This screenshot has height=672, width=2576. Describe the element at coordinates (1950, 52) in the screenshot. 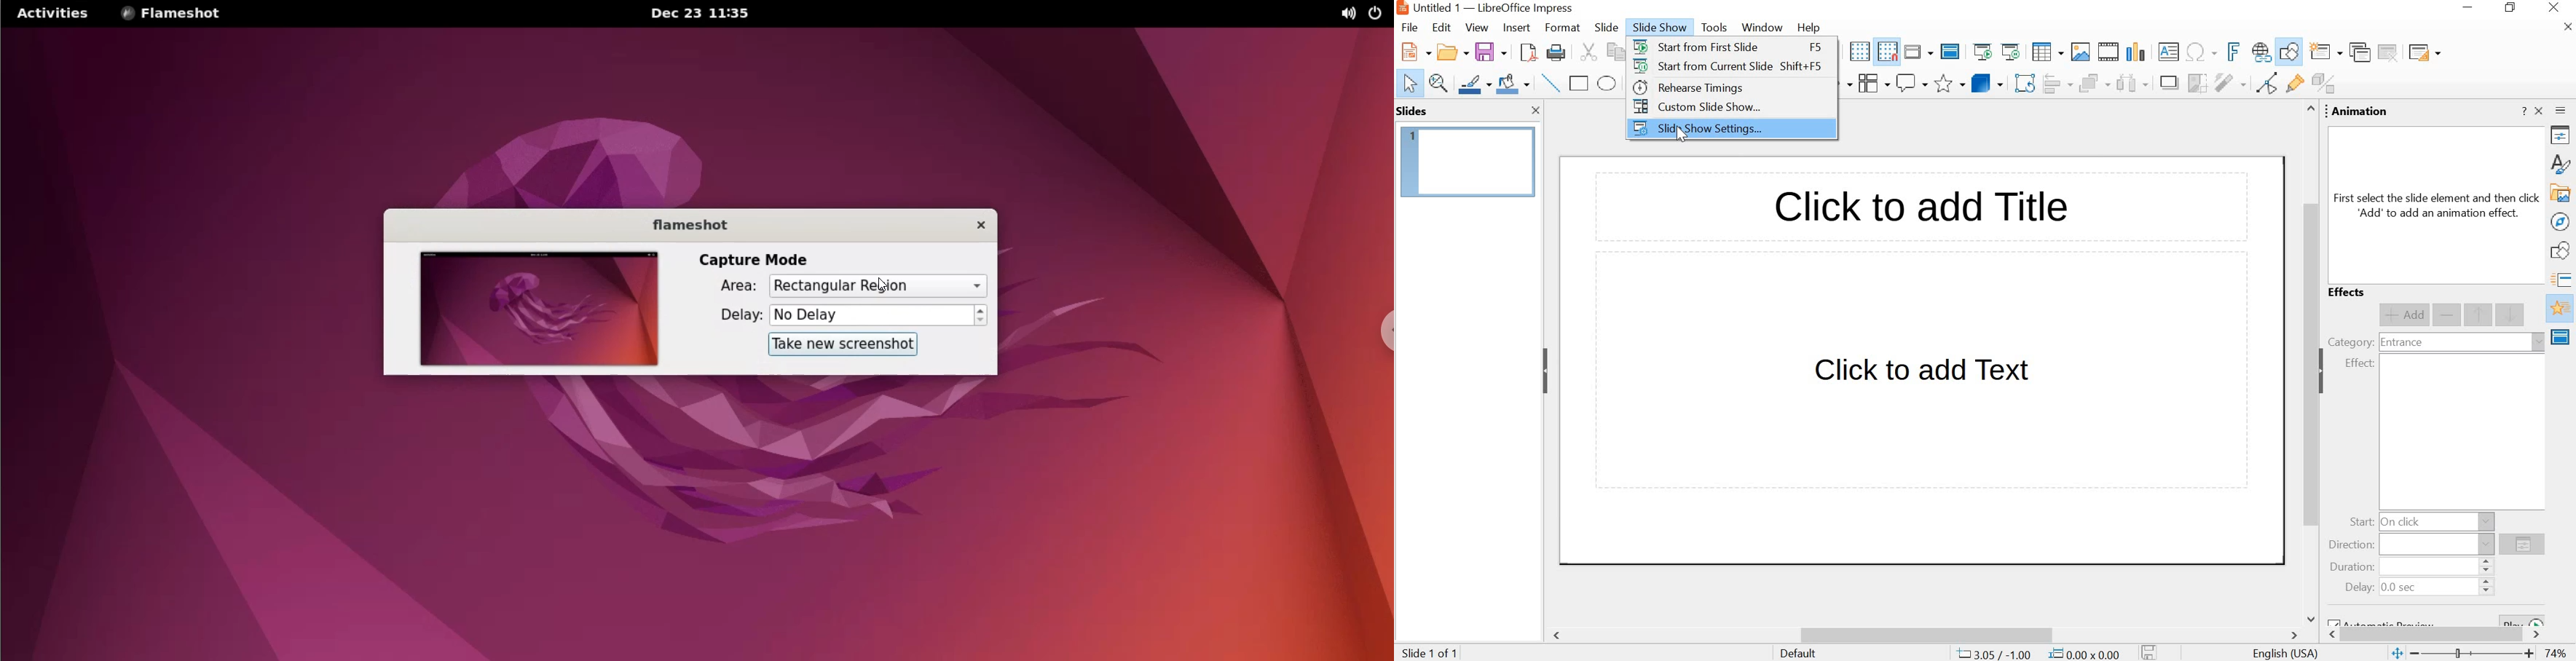

I see `master slide` at that location.